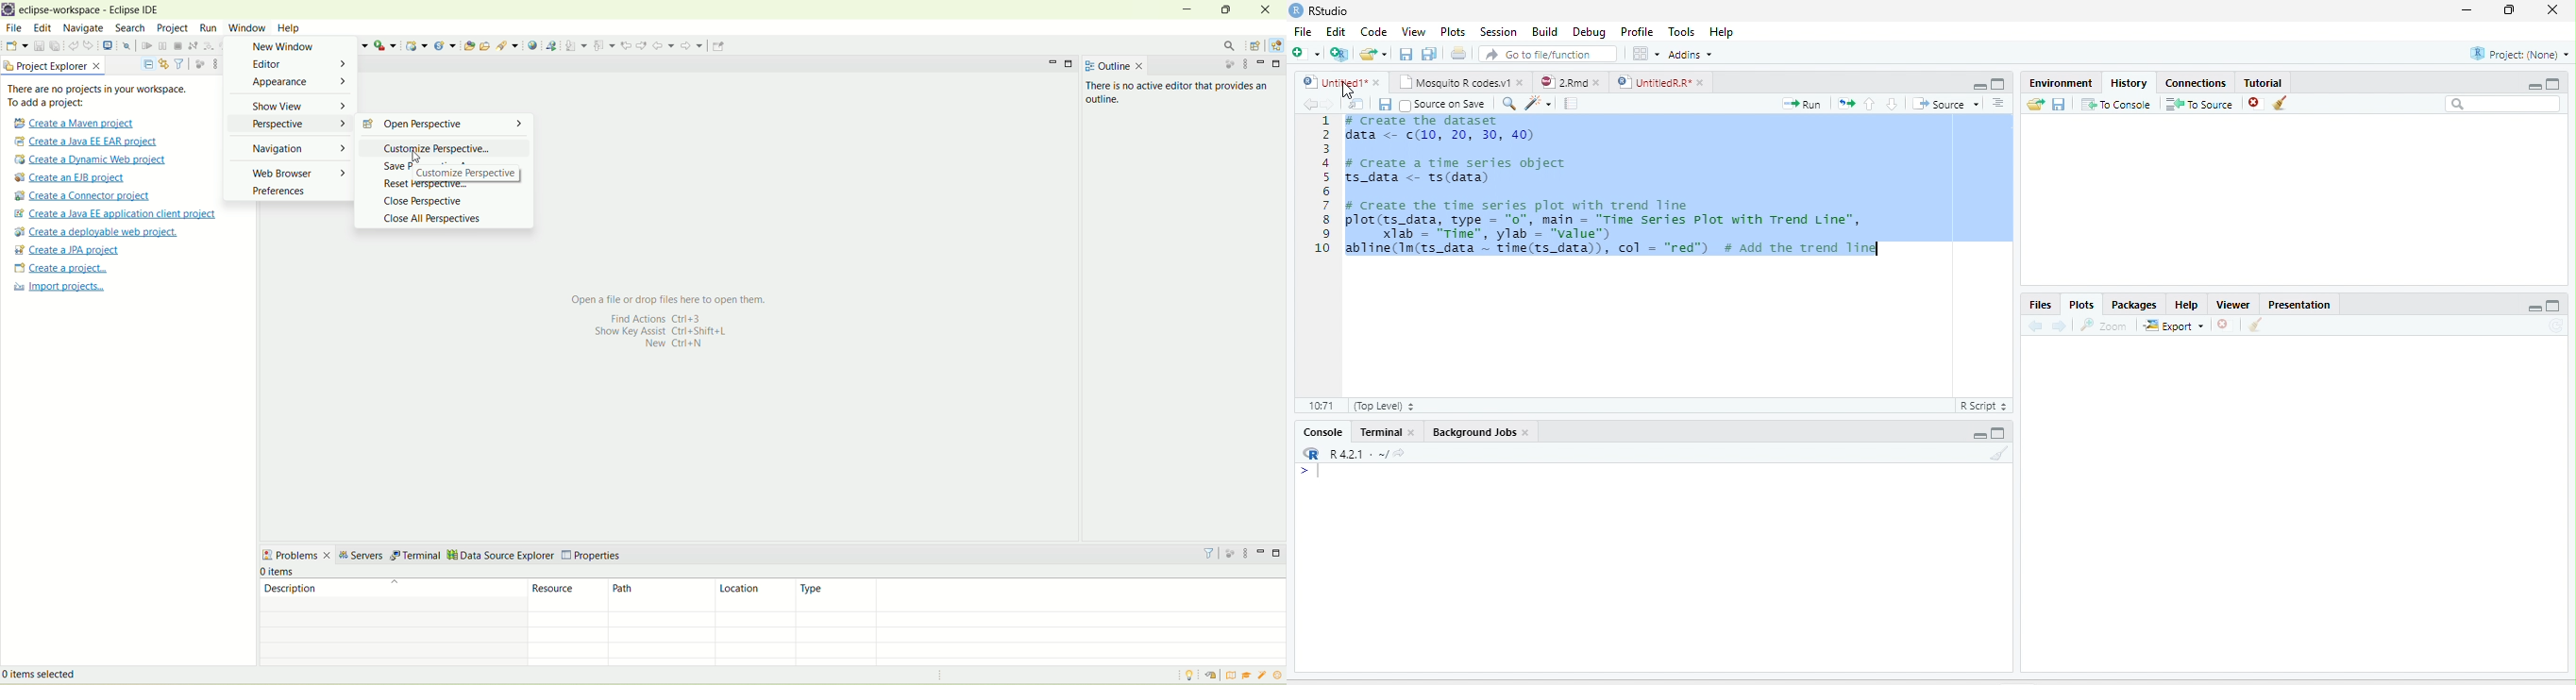 The width and height of the screenshot is (2576, 700). What do you see at coordinates (1305, 53) in the screenshot?
I see `New file` at bounding box center [1305, 53].